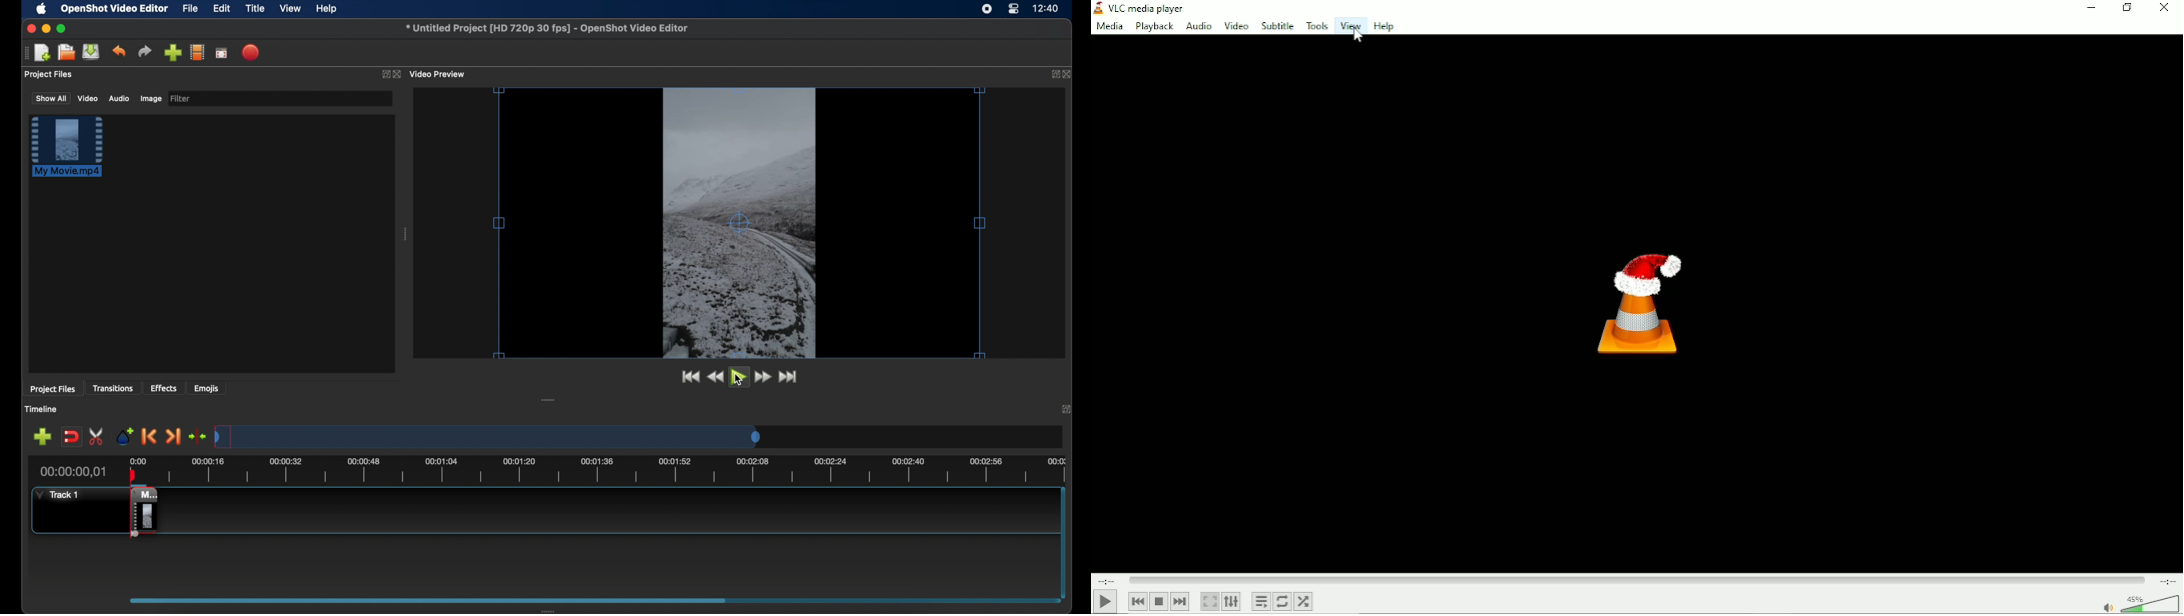 This screenshot has height=616, width=2184. What do you see at coordinates (2167, 10) in the screenshot?
I see `Close` at bounding box center [2167, 10].